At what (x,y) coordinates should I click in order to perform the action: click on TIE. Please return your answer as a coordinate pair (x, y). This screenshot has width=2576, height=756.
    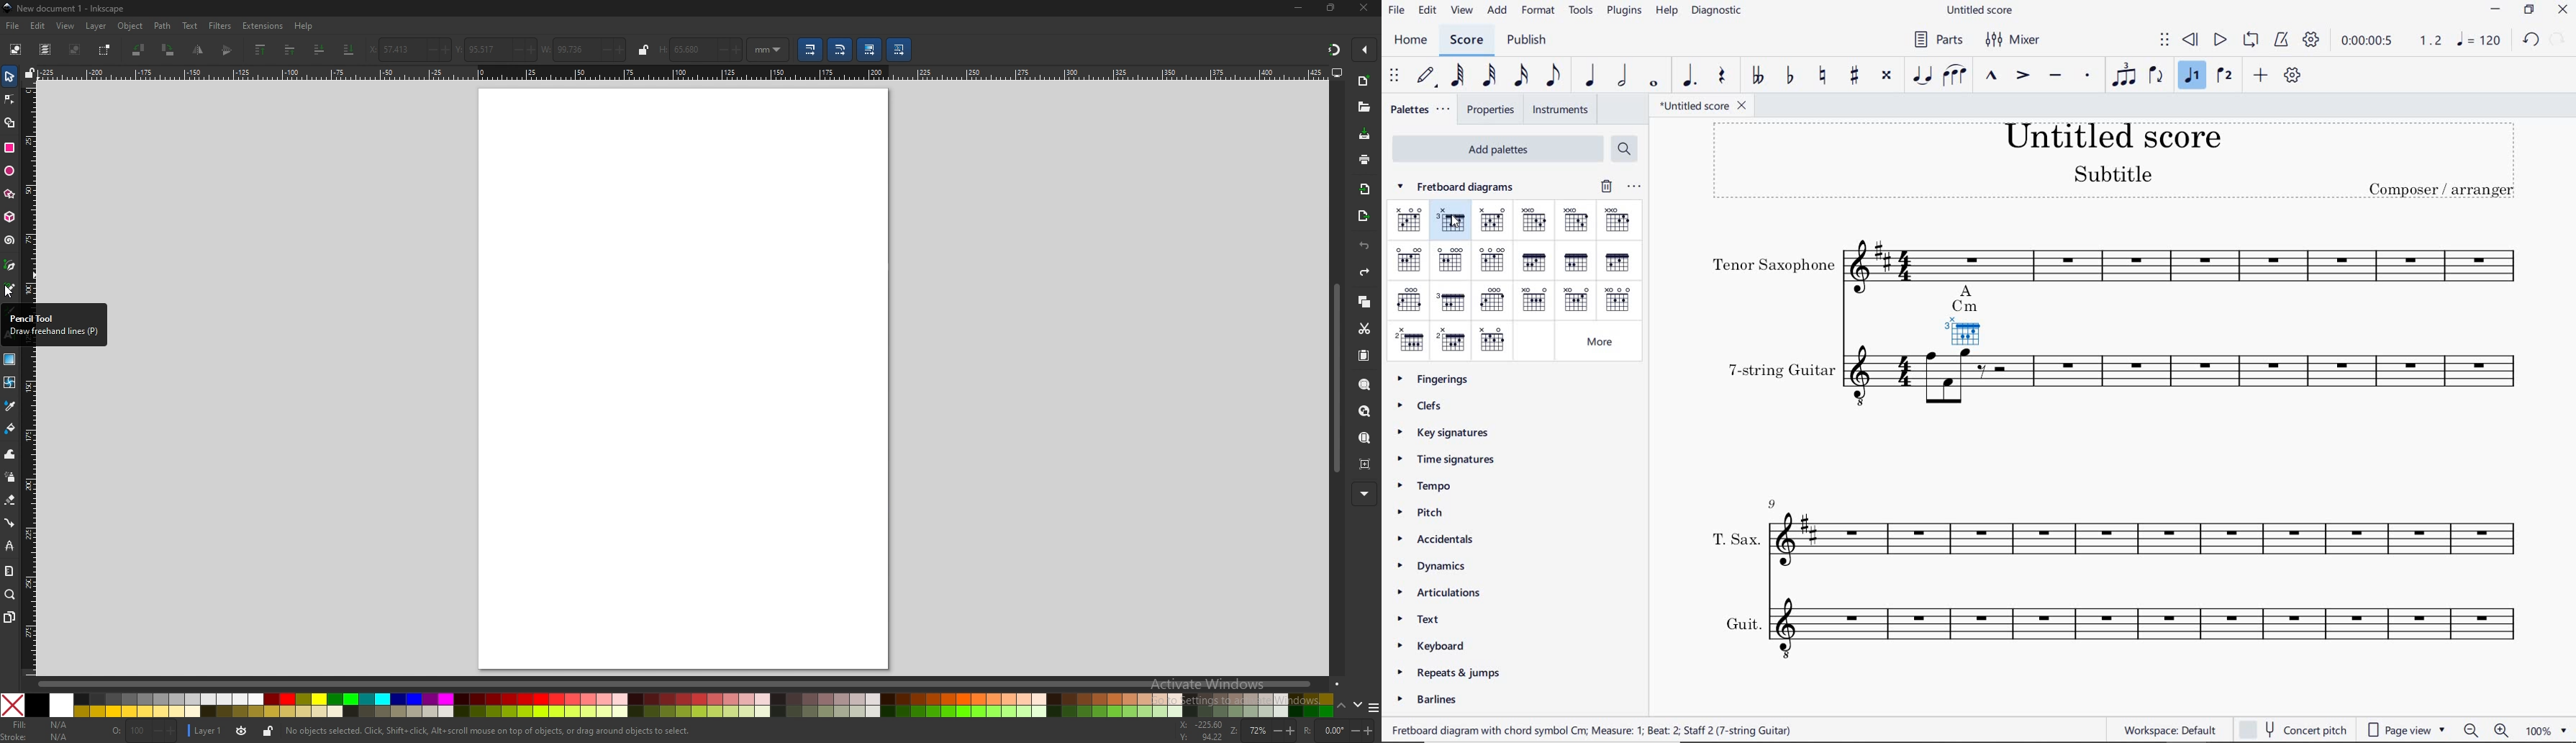
    Looking at the image, I should click on (1921, 75).